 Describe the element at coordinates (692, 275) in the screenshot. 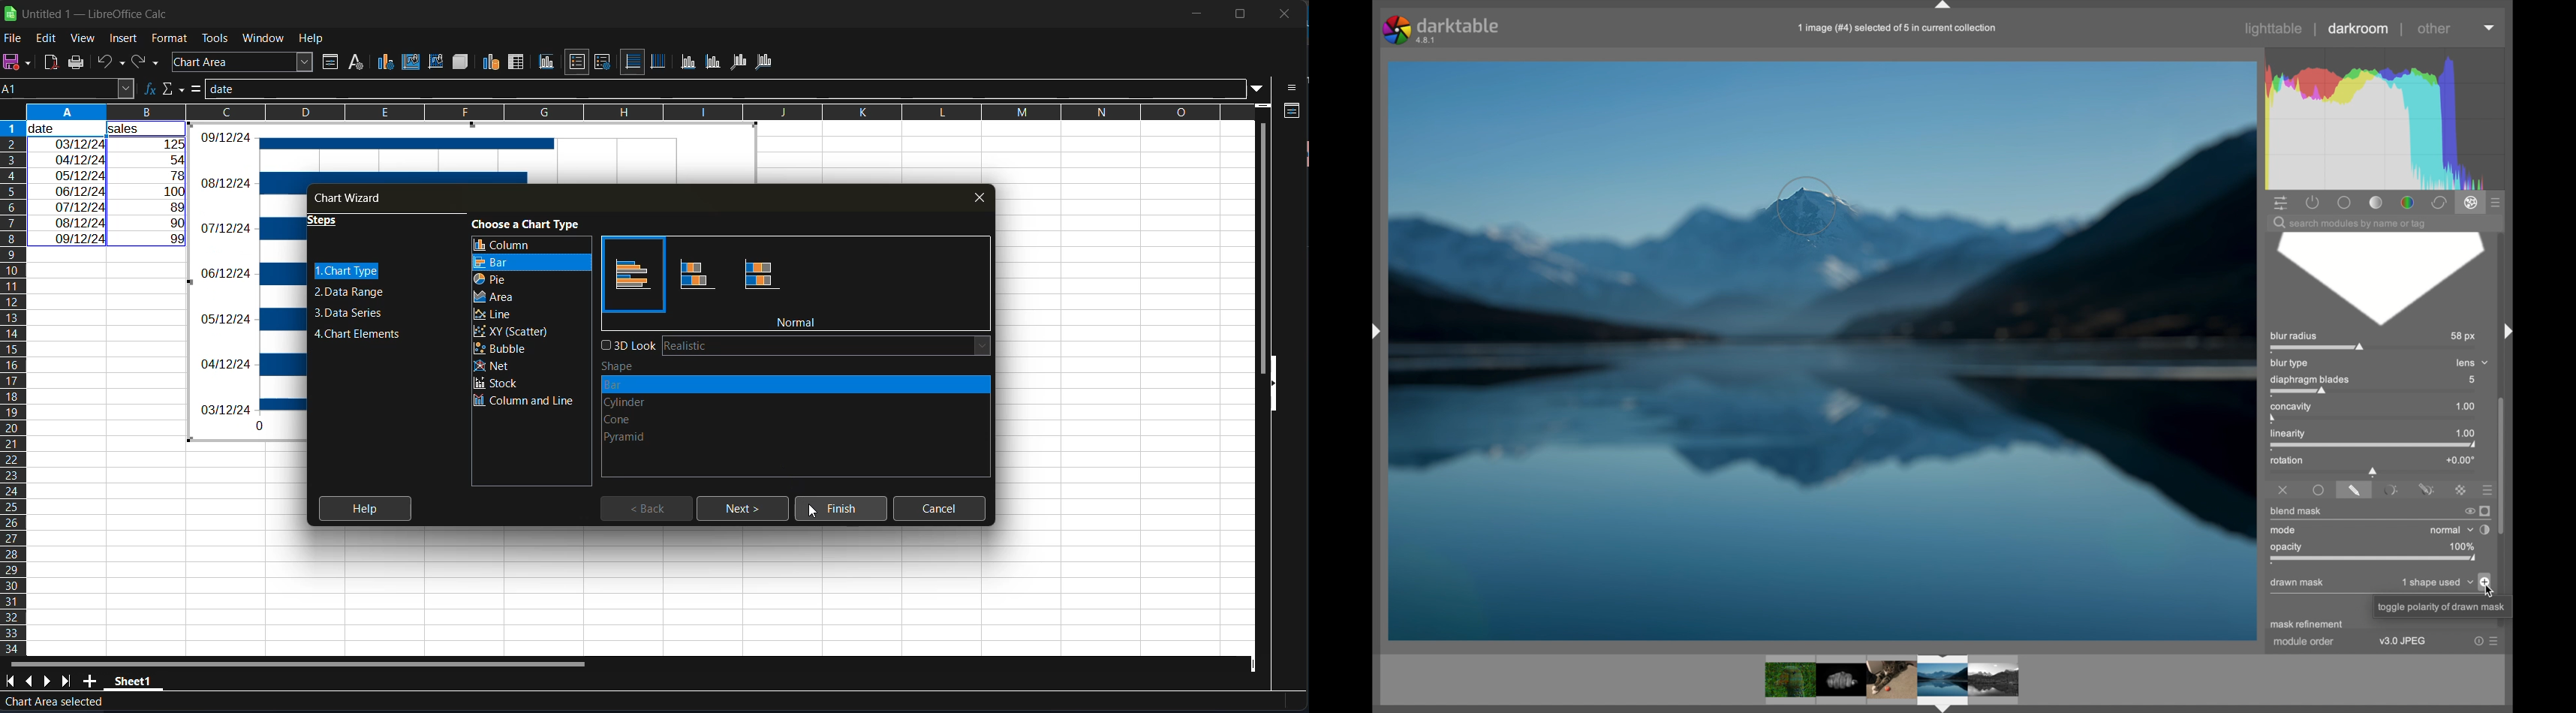

I see `types of bar chart` at that location.